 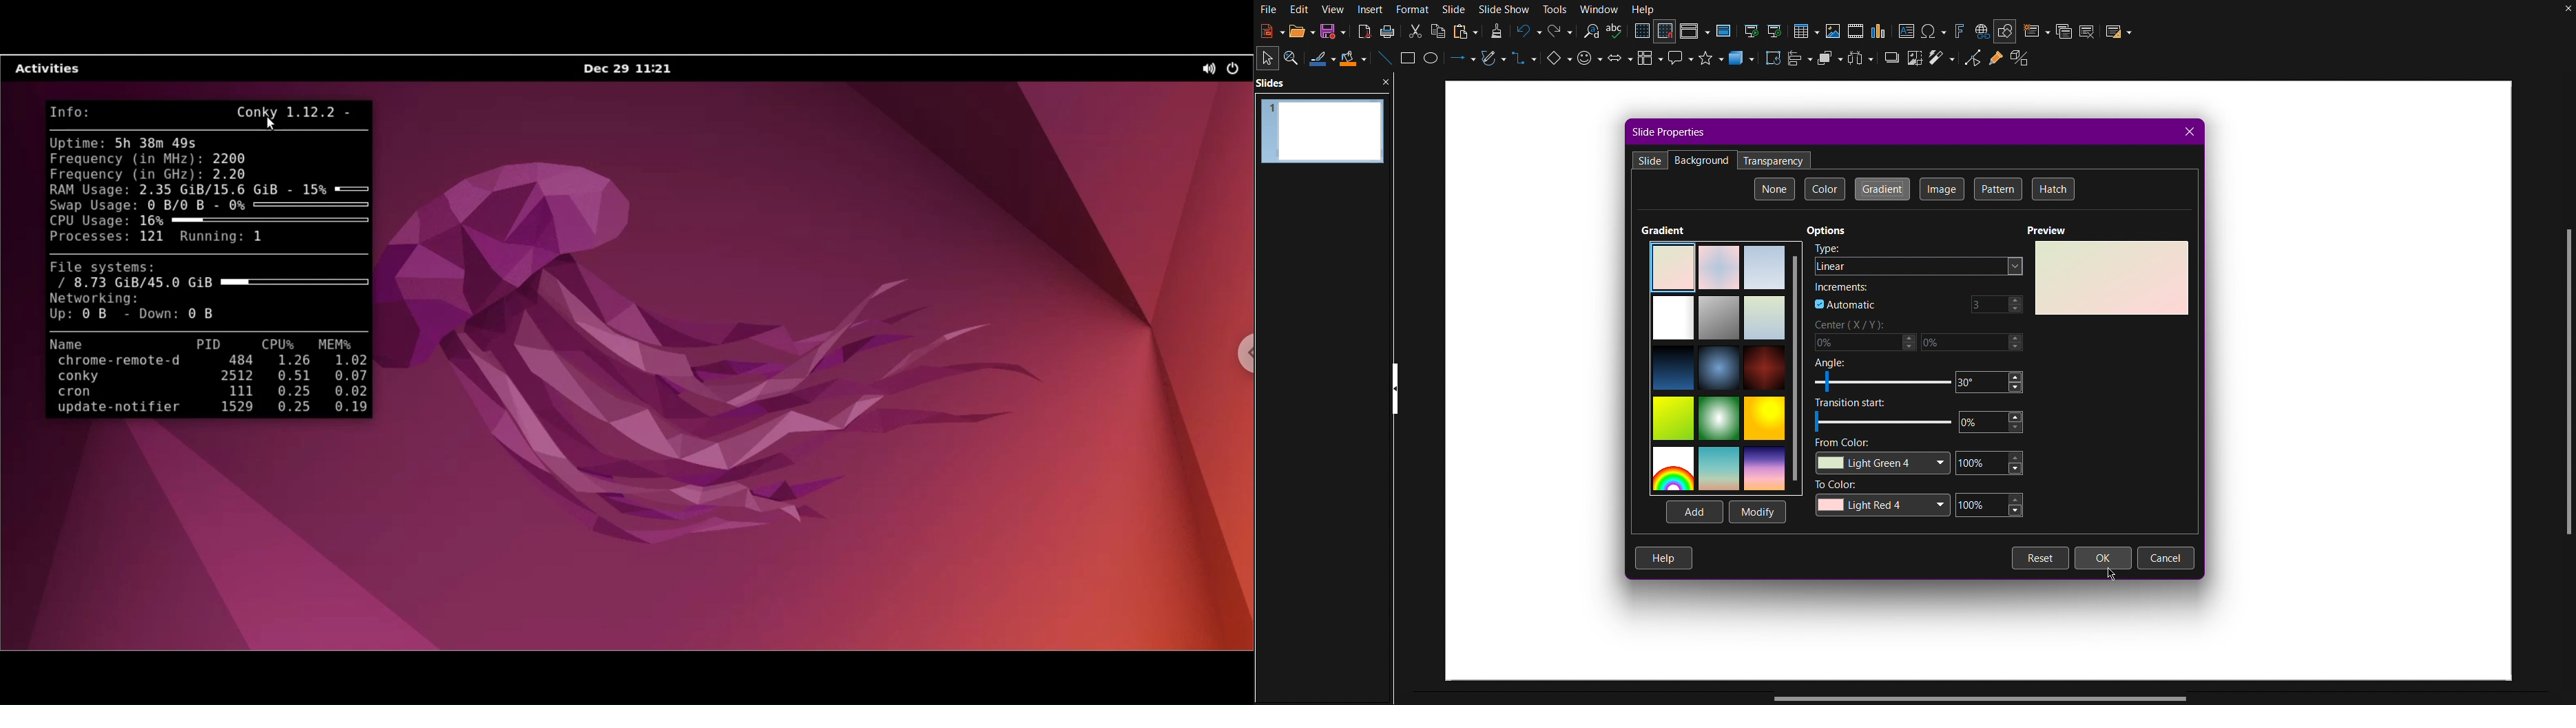 I want to click on Reset, so click(x=2040, y=558).